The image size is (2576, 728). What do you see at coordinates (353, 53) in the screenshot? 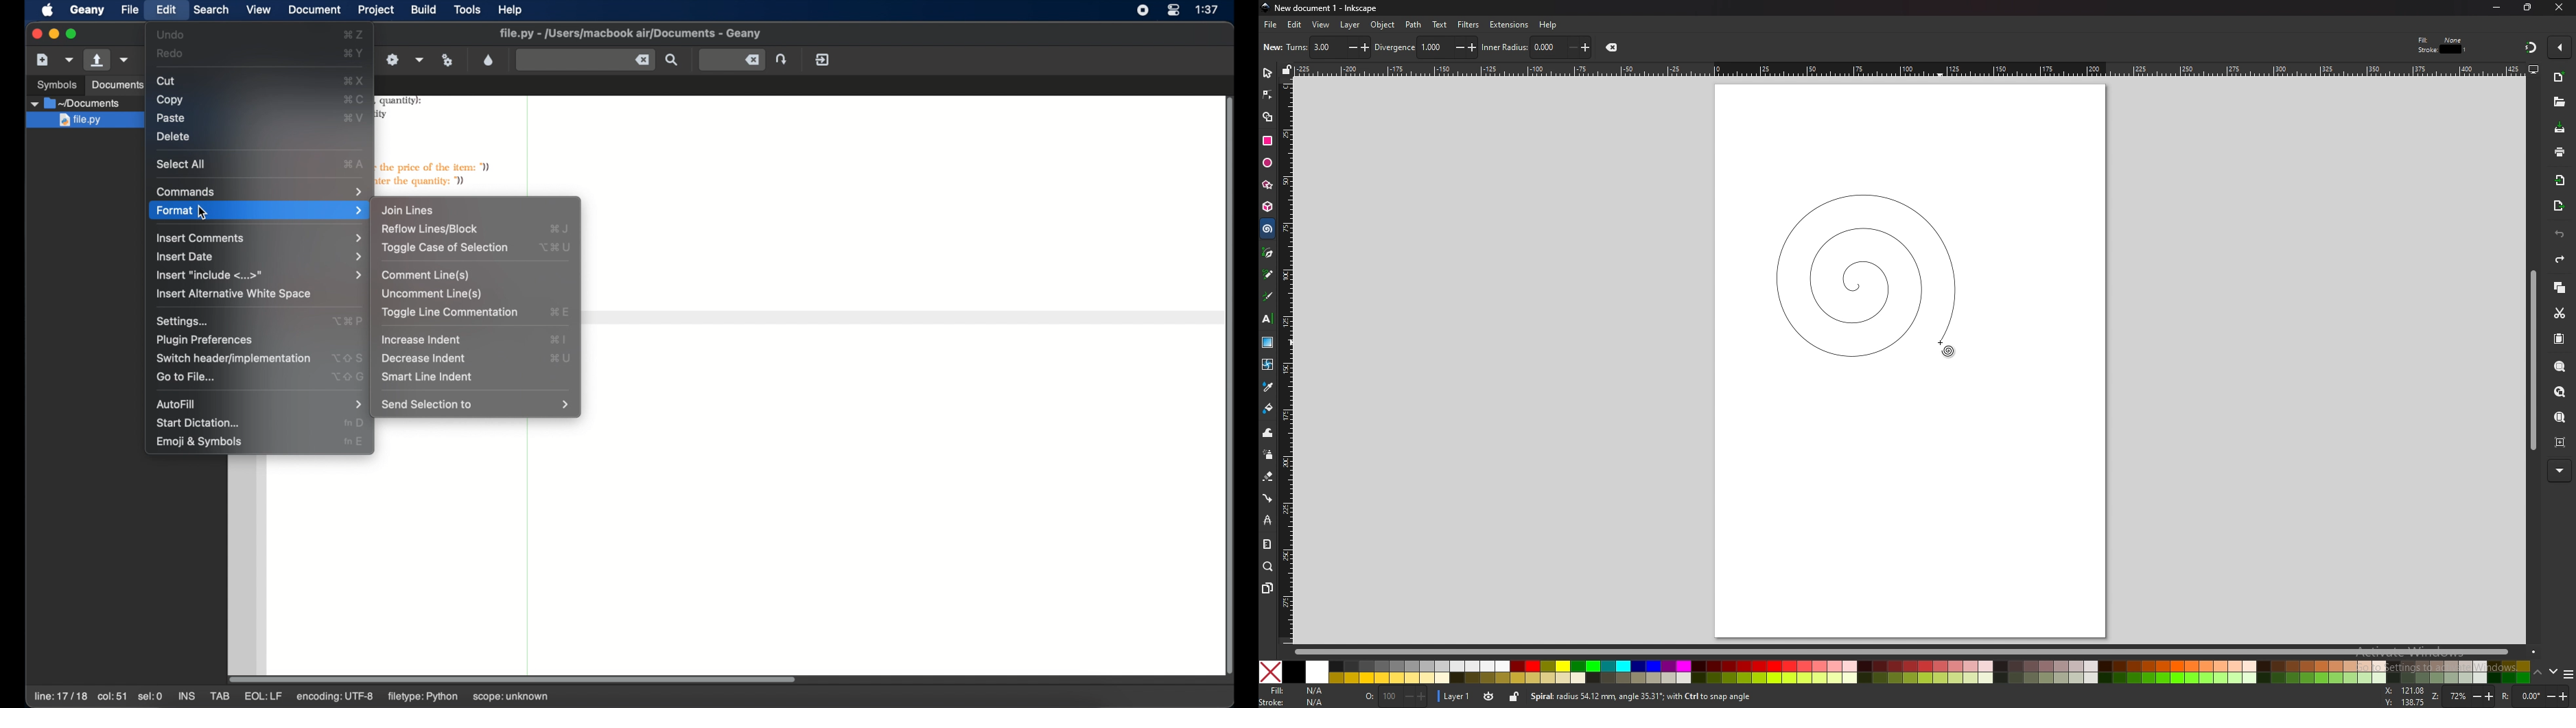
I see `redo shortcut` at bounding box center [353, 53].